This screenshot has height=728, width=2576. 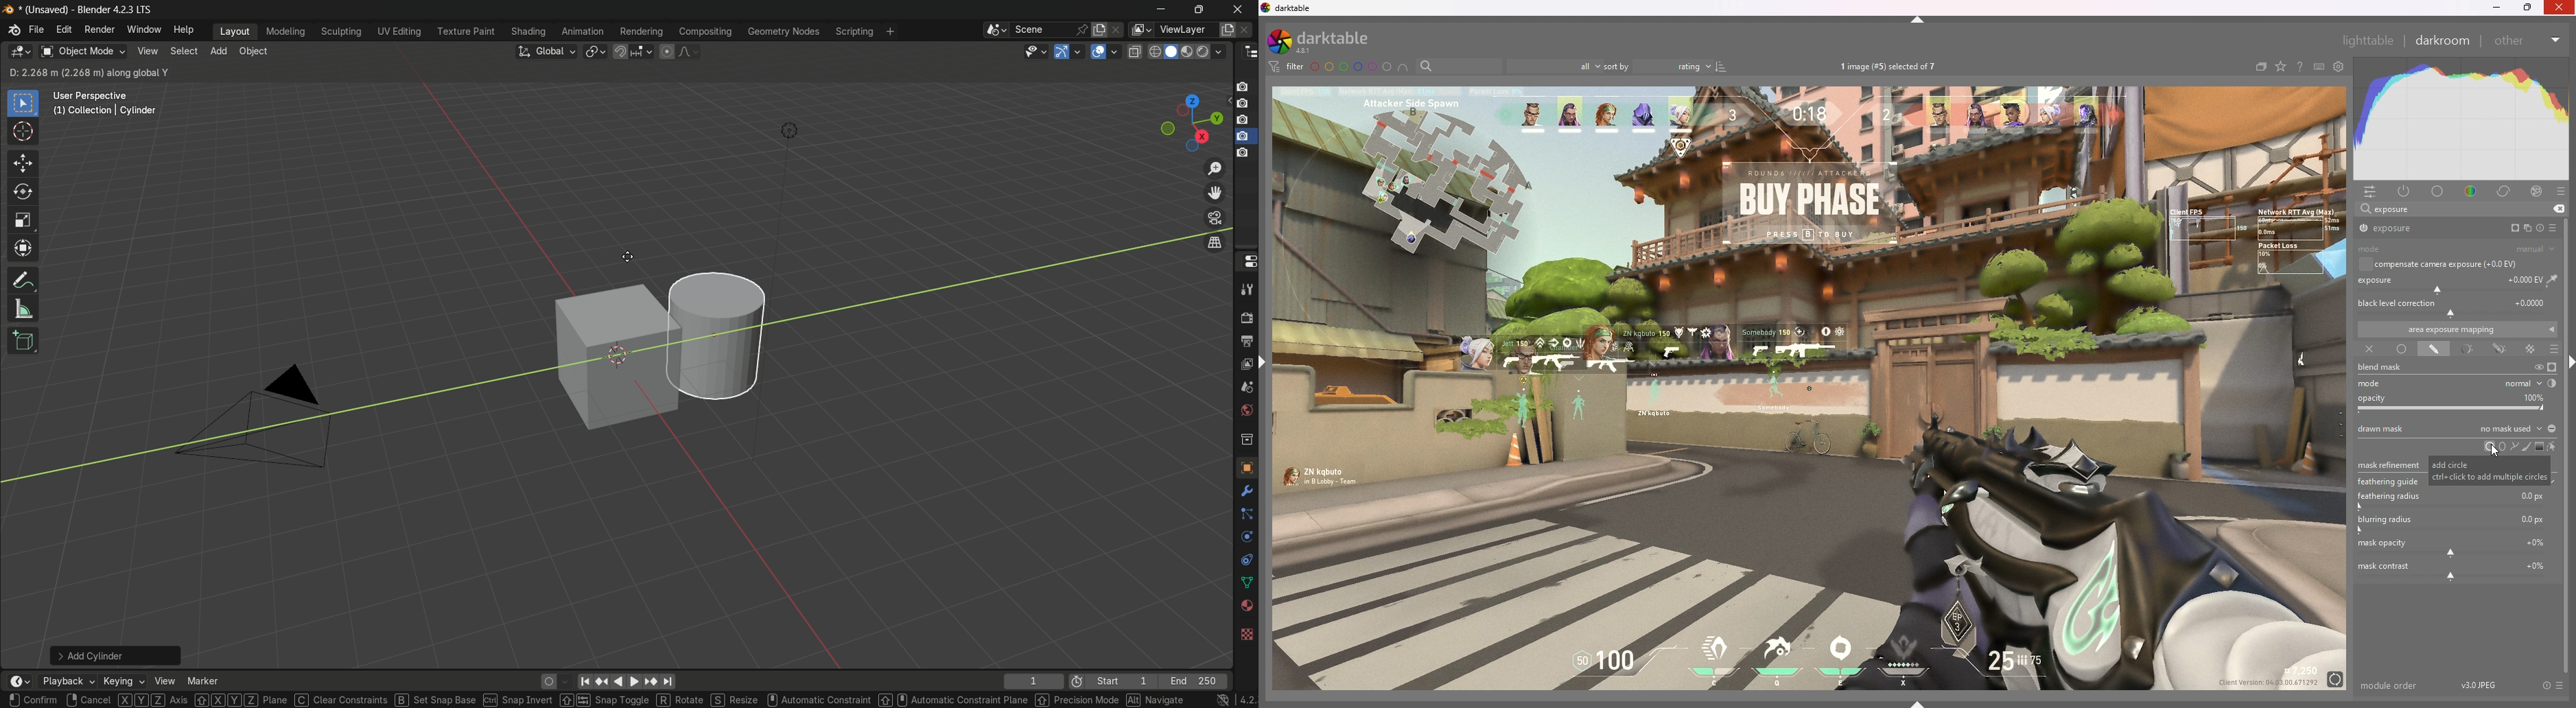 I want to click on add new layer, so click(x=1227, y=31).